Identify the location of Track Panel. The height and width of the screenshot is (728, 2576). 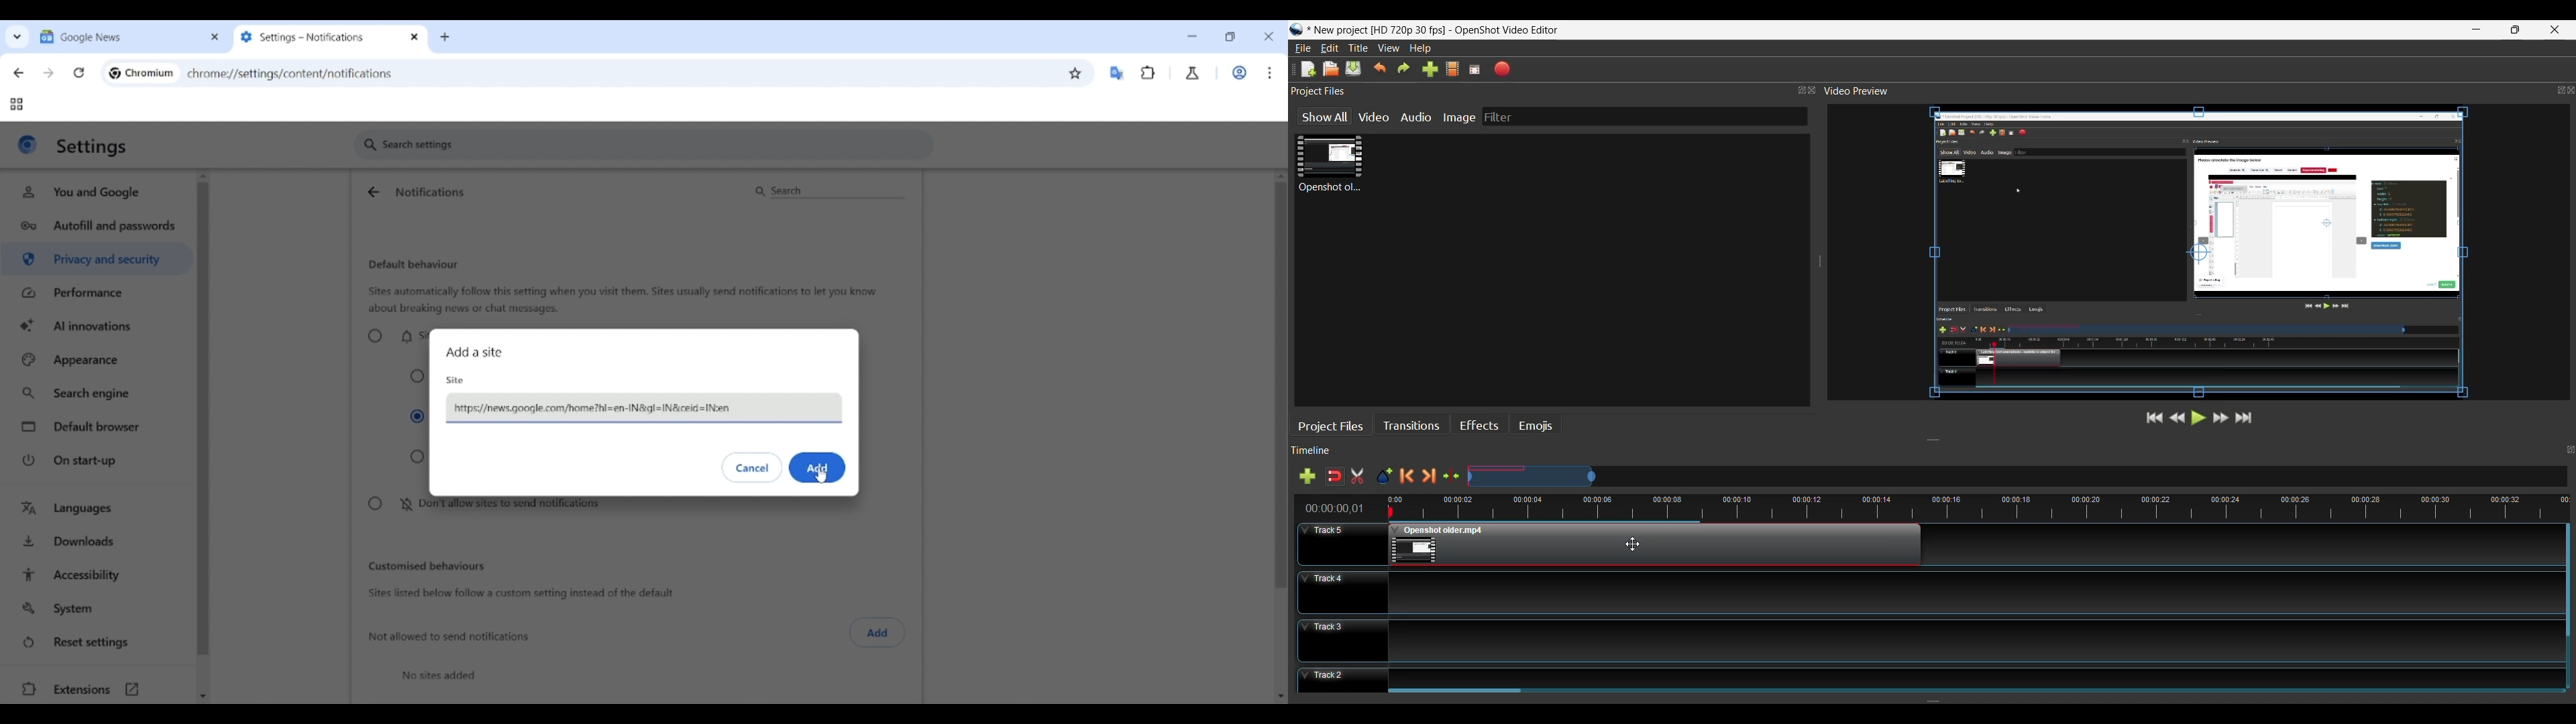
(1974, 592).